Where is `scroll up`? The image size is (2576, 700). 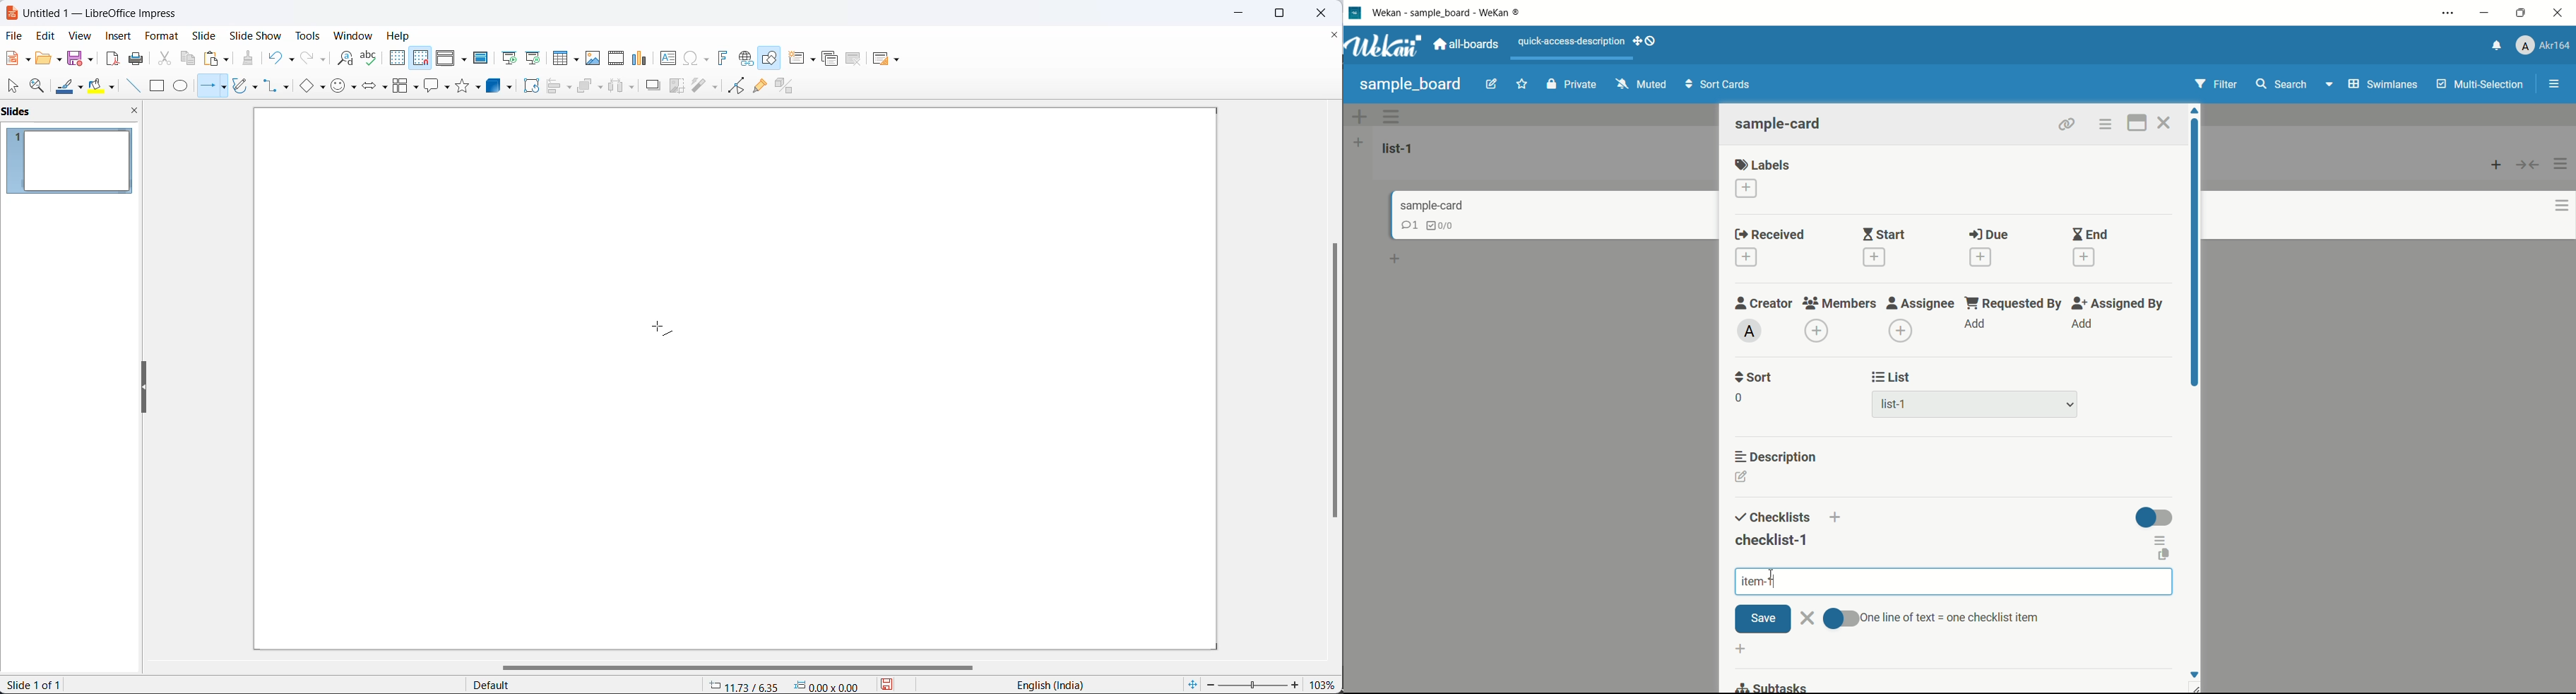
scroll up is located at coordinates (2195, 109).